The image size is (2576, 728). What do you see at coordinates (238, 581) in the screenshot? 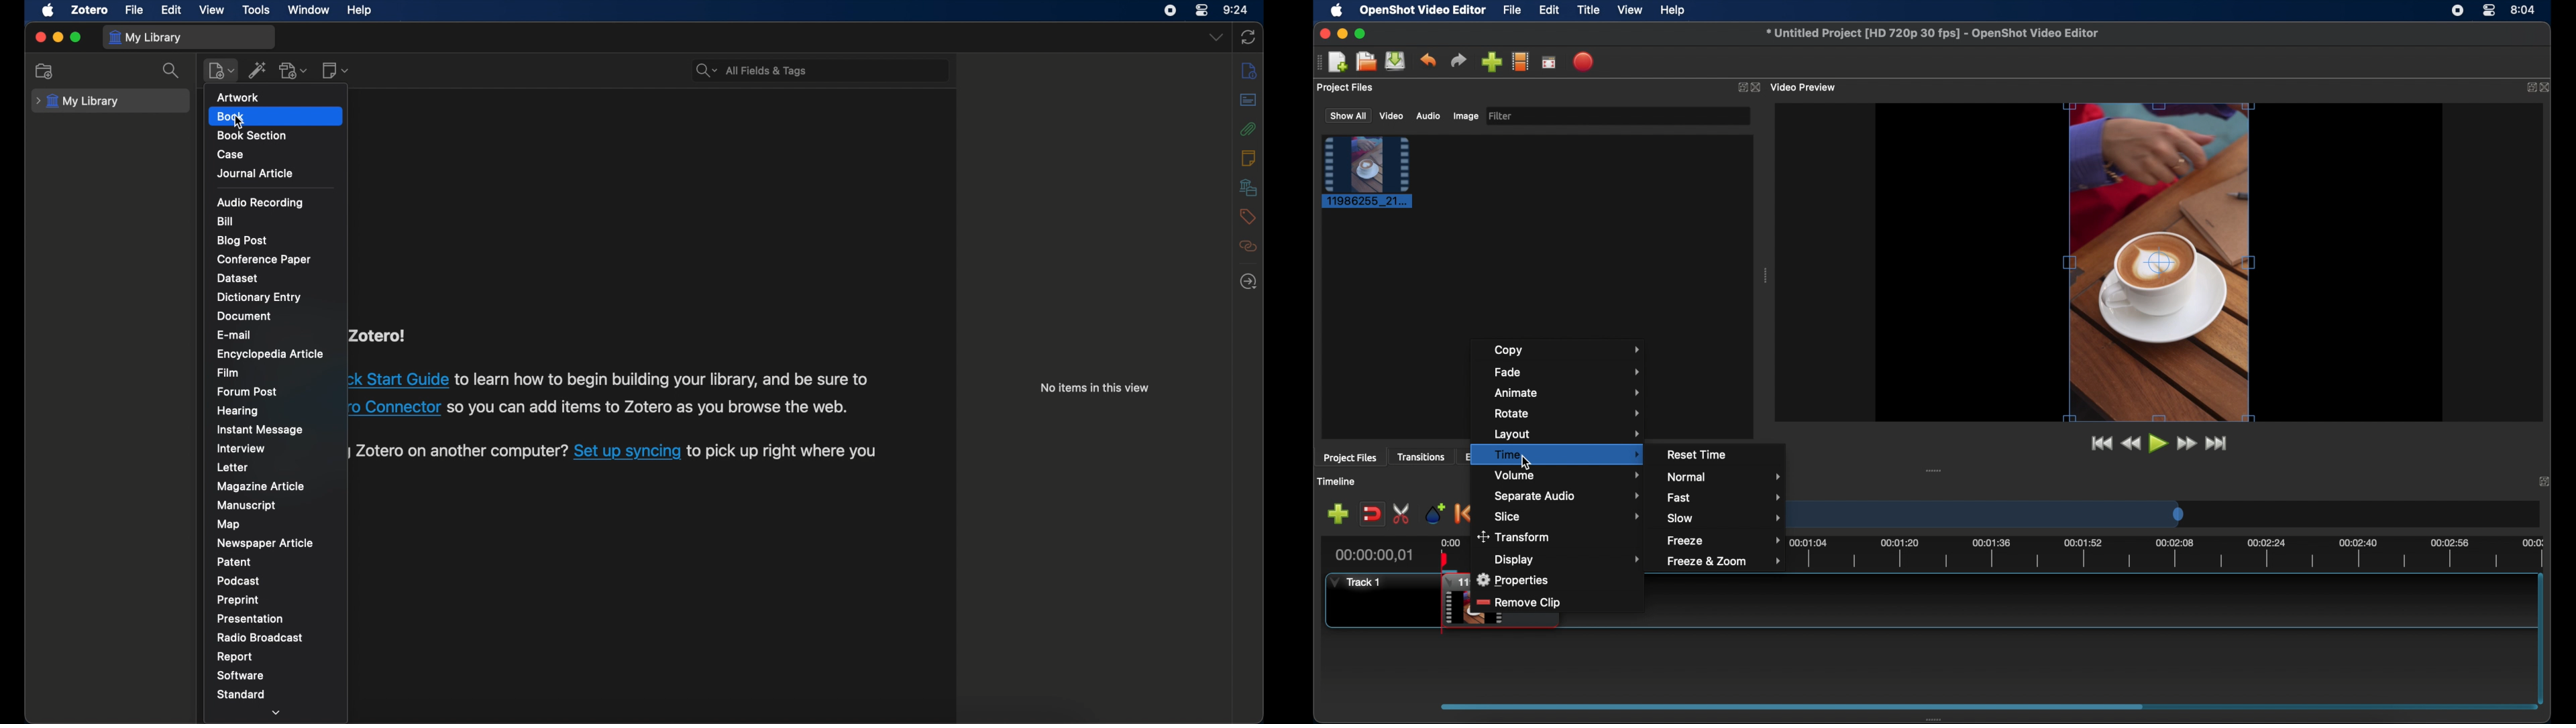
I see `podcast` at bounding box center [238, 581].